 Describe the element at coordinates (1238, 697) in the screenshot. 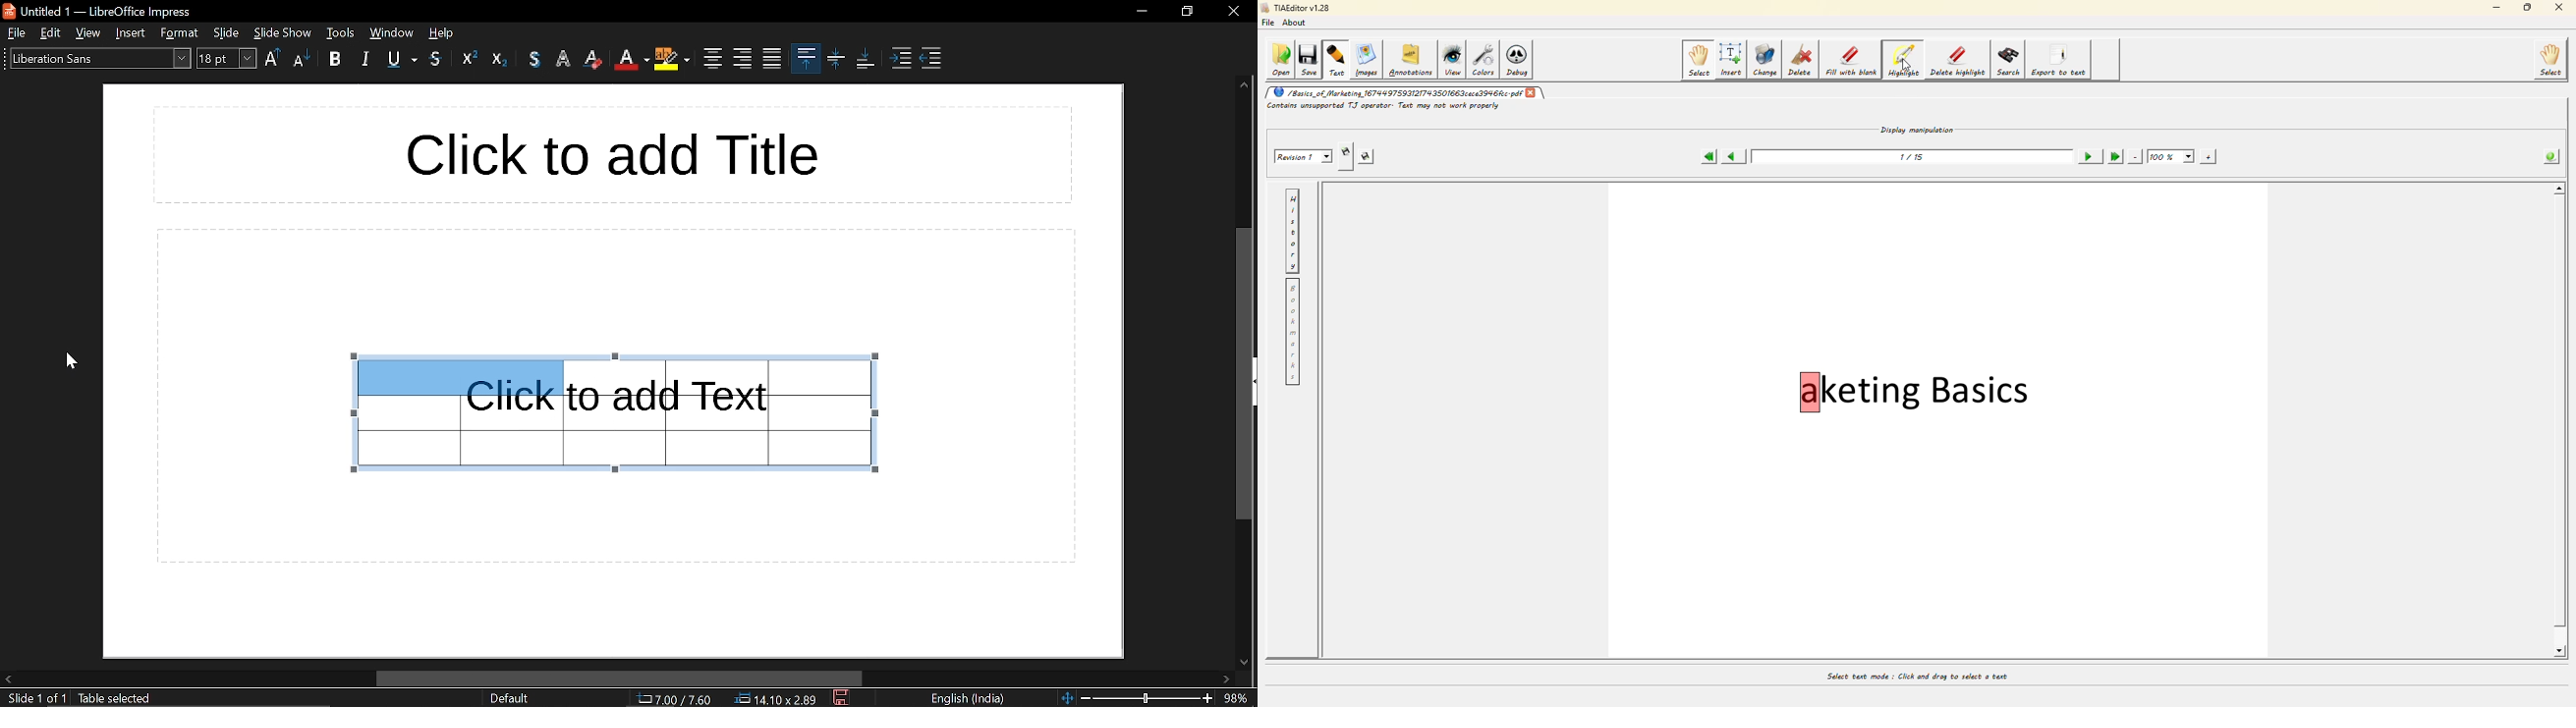

I see `zoom level` at that location.